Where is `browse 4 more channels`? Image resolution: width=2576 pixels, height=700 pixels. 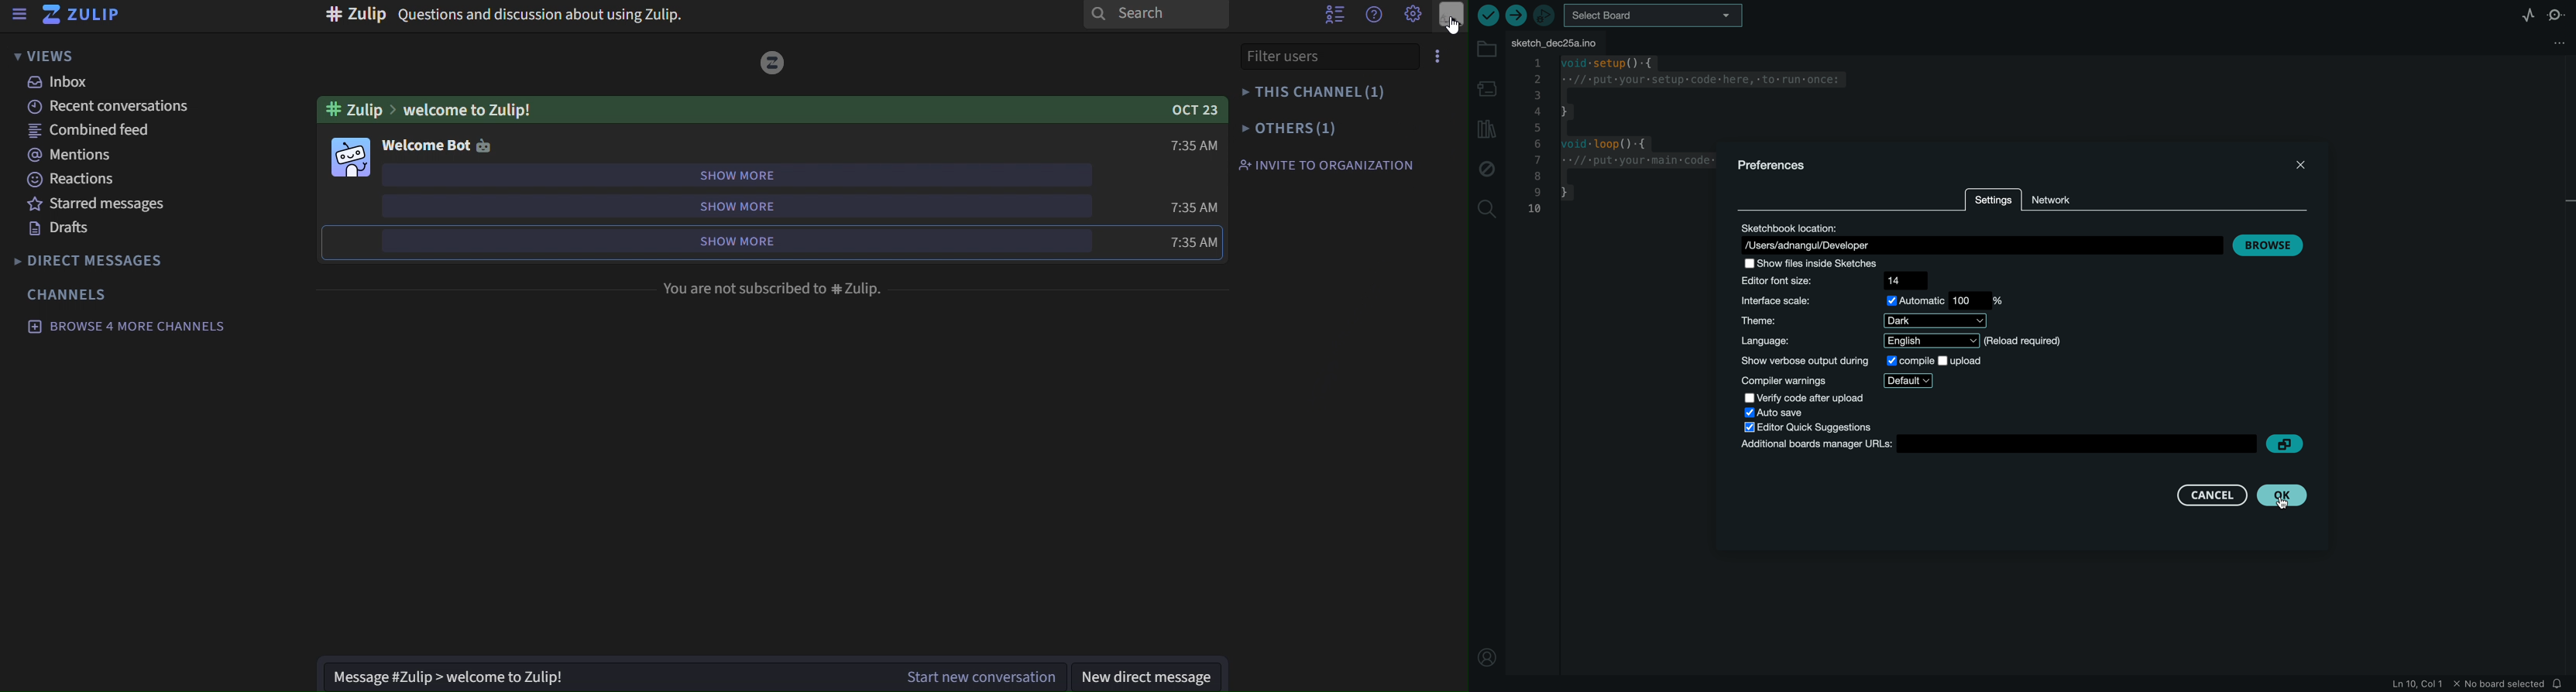 browse 4 more channels is located at coordinates (129, 326).